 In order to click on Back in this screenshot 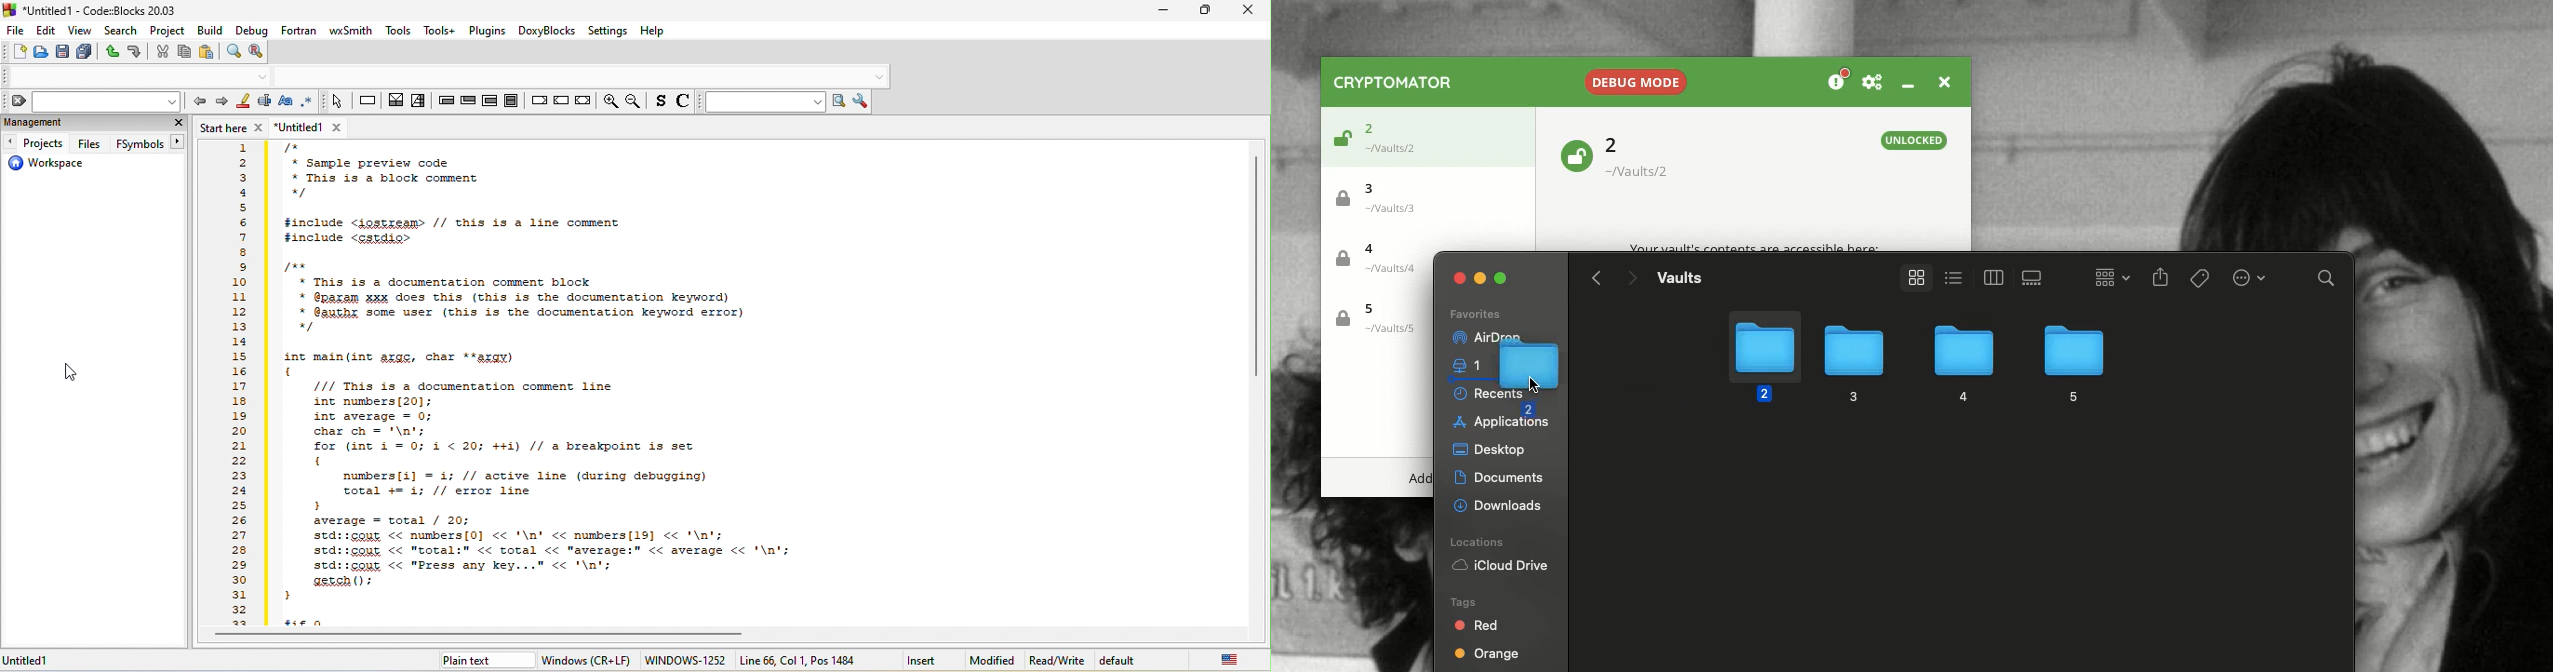, I will do `click(1597, 278)`.